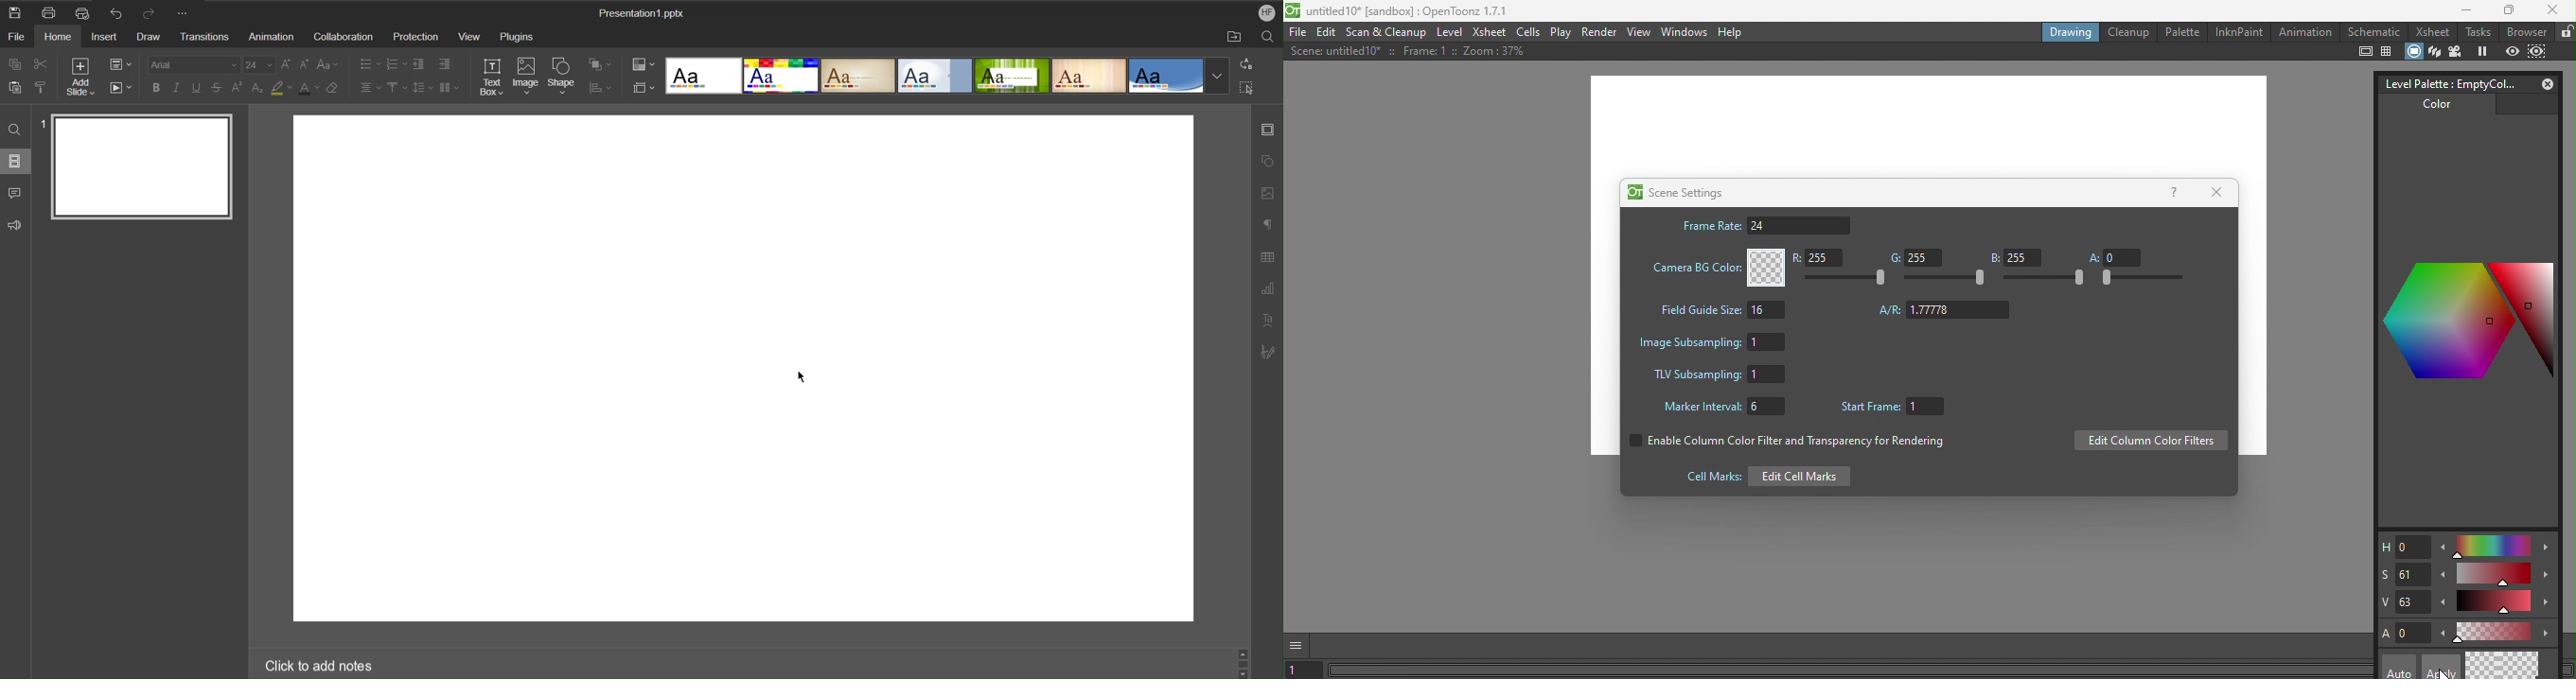 The image size is (2576, 700). Describe the element at coordinates (419, 64) in the screenshot. I see `Decrease Indent` at that location.